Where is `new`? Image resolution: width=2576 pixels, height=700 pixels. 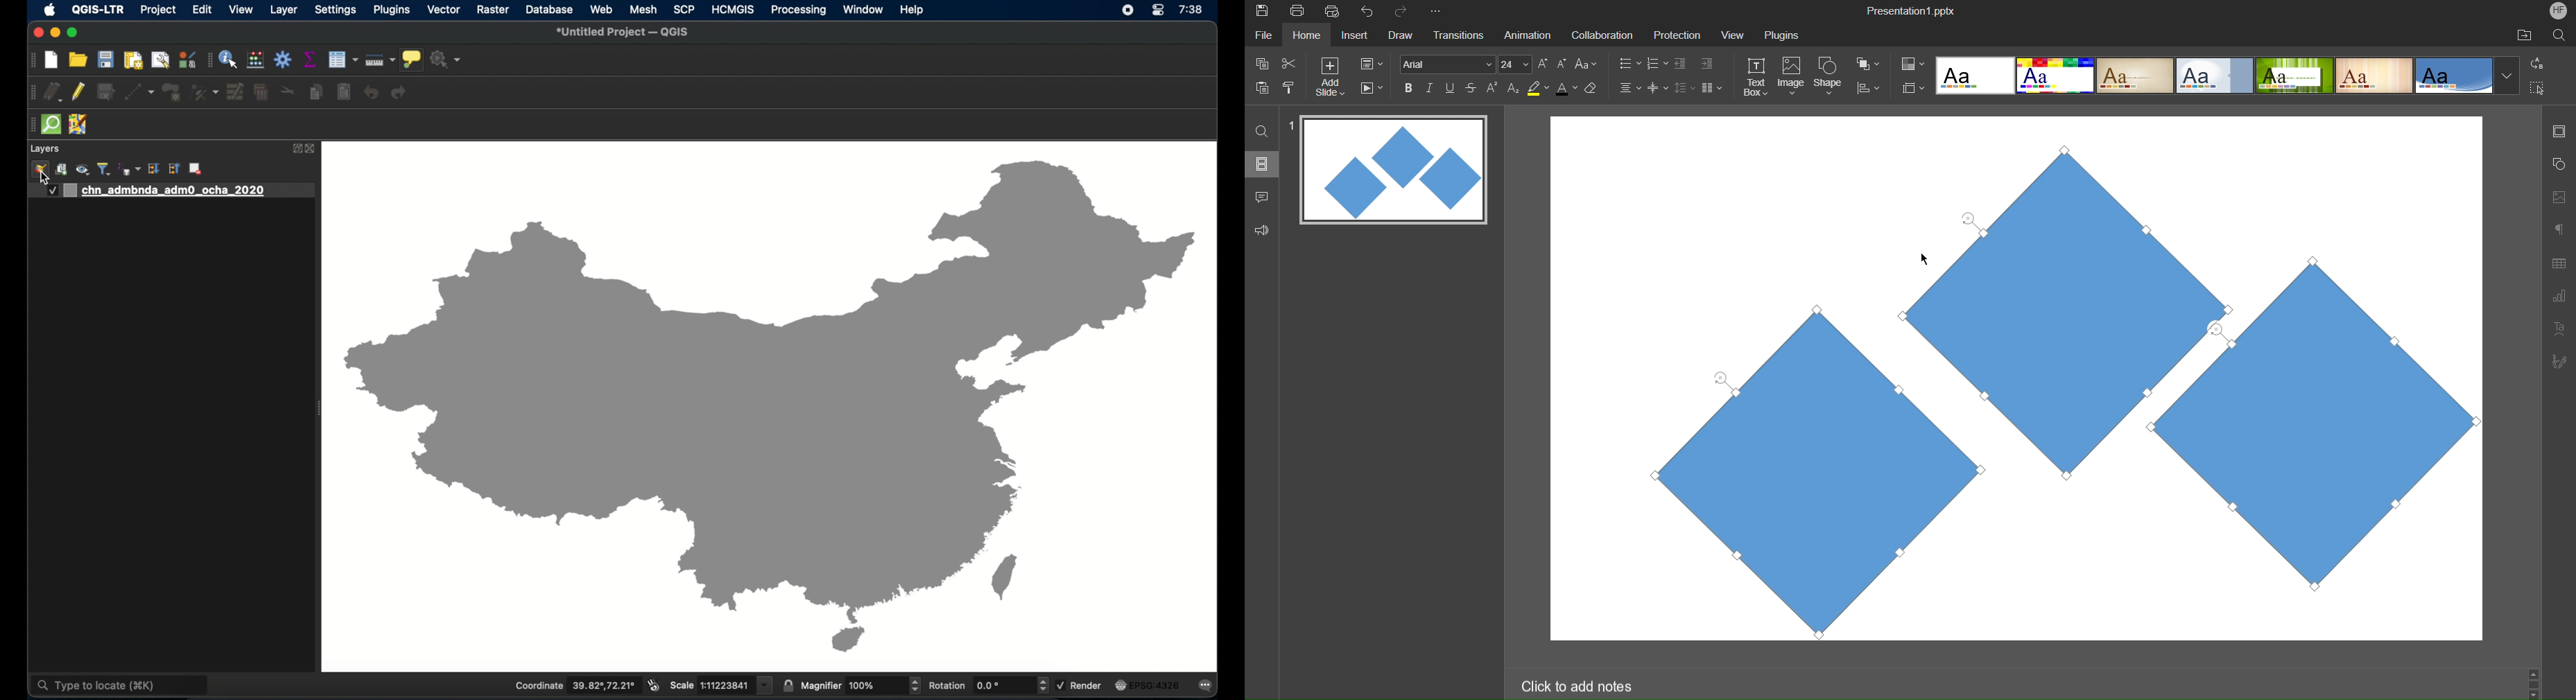
new is located at coordinates (52, 60).